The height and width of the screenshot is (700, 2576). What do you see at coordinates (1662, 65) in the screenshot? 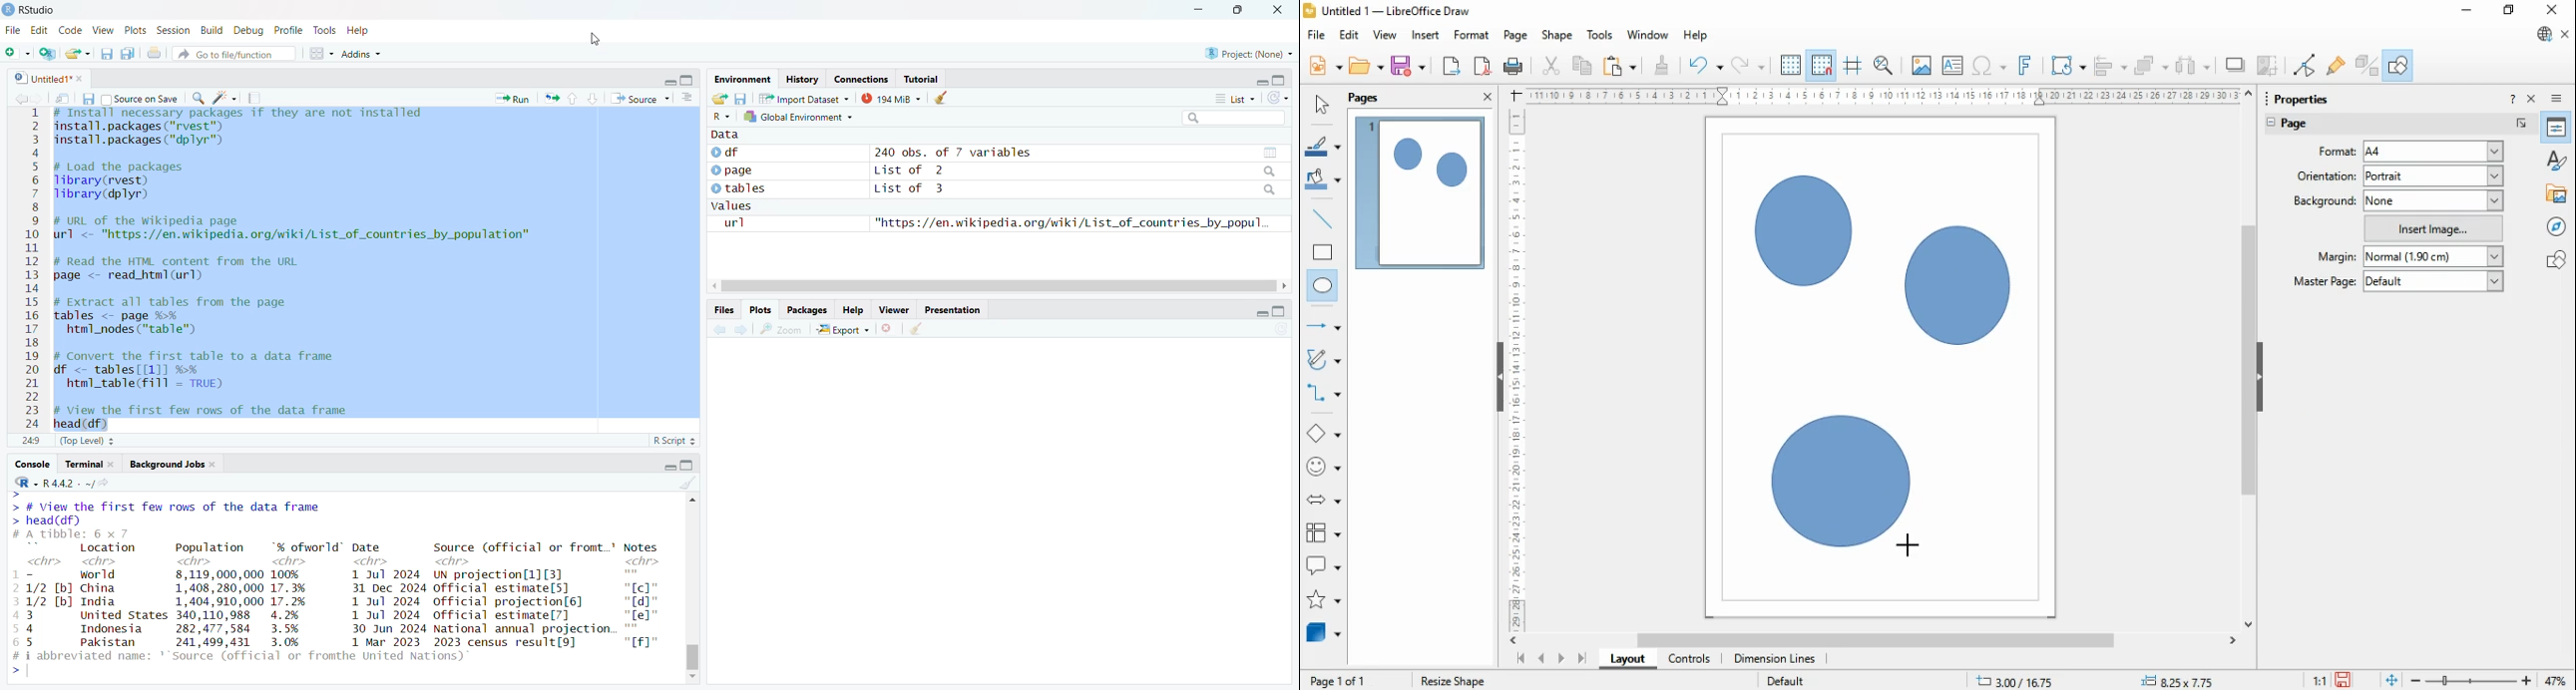
I see `clone formatting` at bounding box center [1662, 65].